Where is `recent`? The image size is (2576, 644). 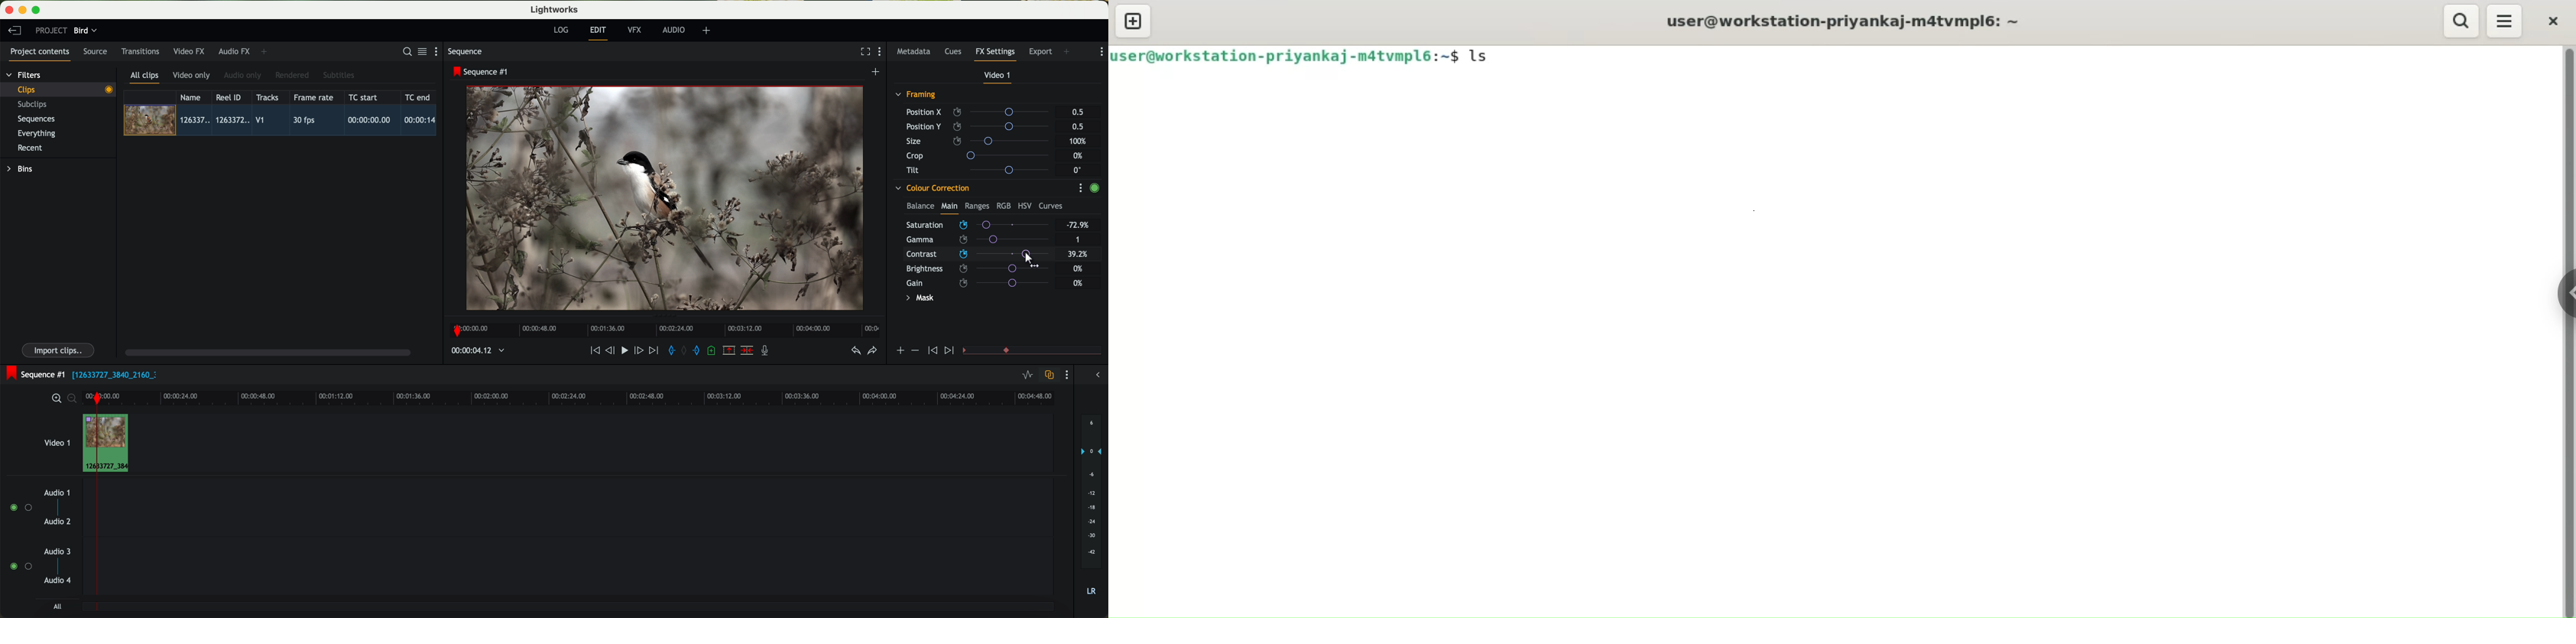
recent is located at coordinates (30, 149).